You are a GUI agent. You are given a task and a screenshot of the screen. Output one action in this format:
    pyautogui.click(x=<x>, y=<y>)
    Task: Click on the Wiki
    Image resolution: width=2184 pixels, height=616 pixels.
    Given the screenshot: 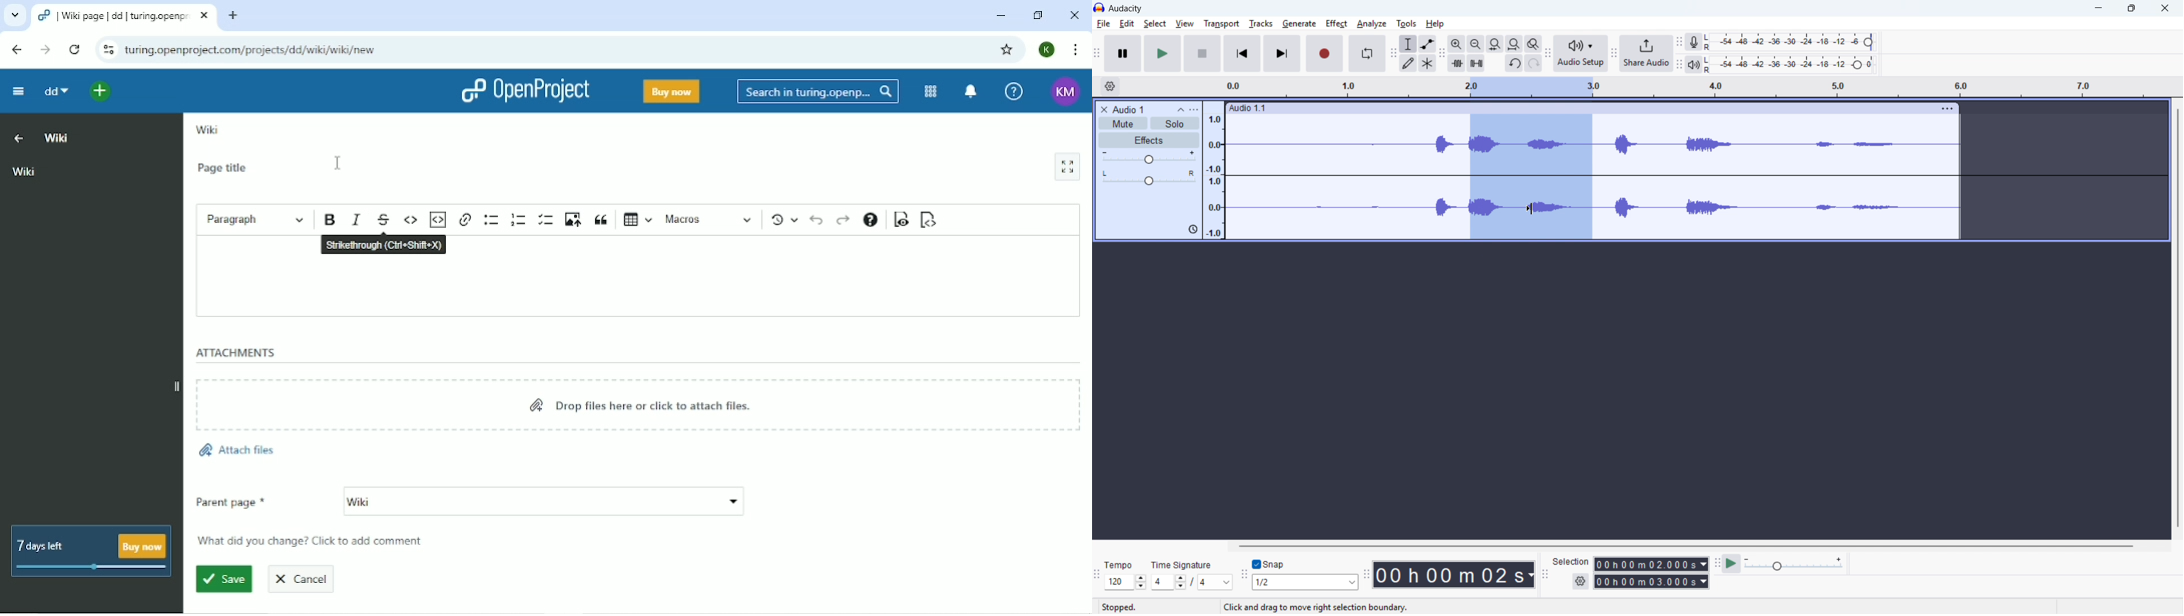 What is the action you would take?
    pyautogui.click(x=208, y=129)
    